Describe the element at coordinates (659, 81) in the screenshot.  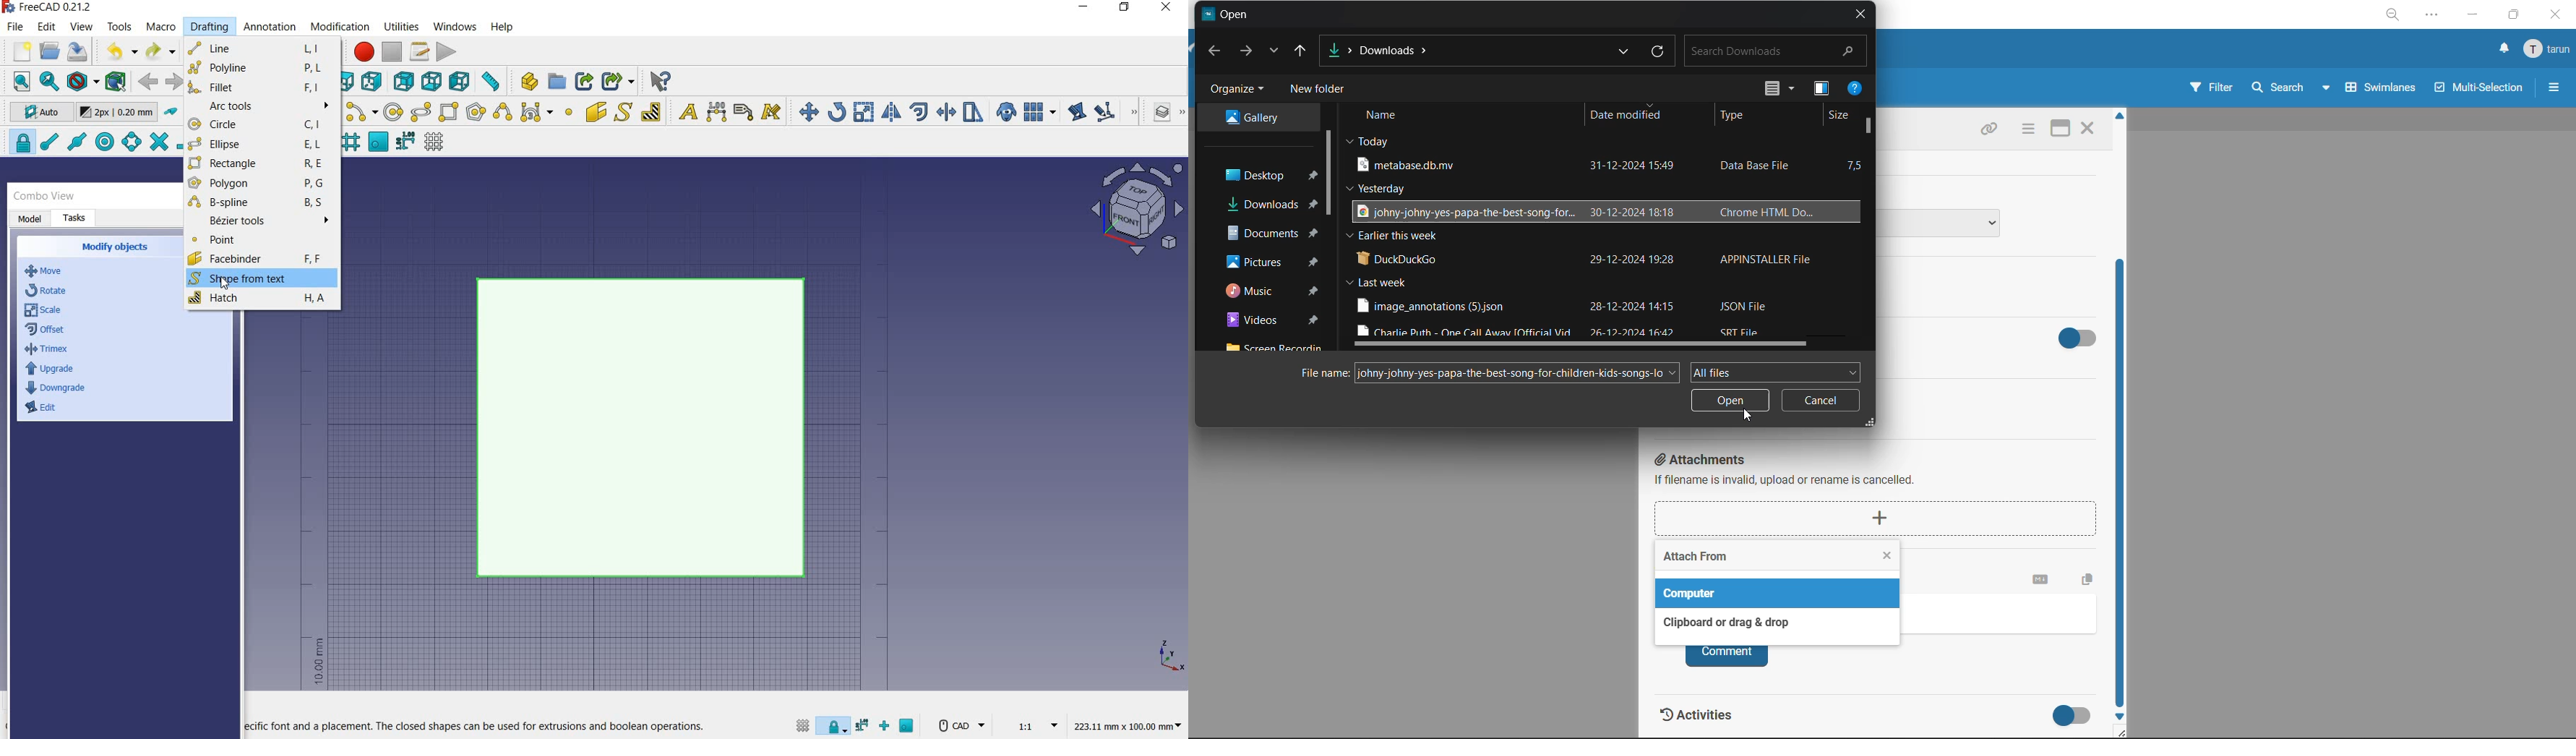
I see `what's this?` at that location.